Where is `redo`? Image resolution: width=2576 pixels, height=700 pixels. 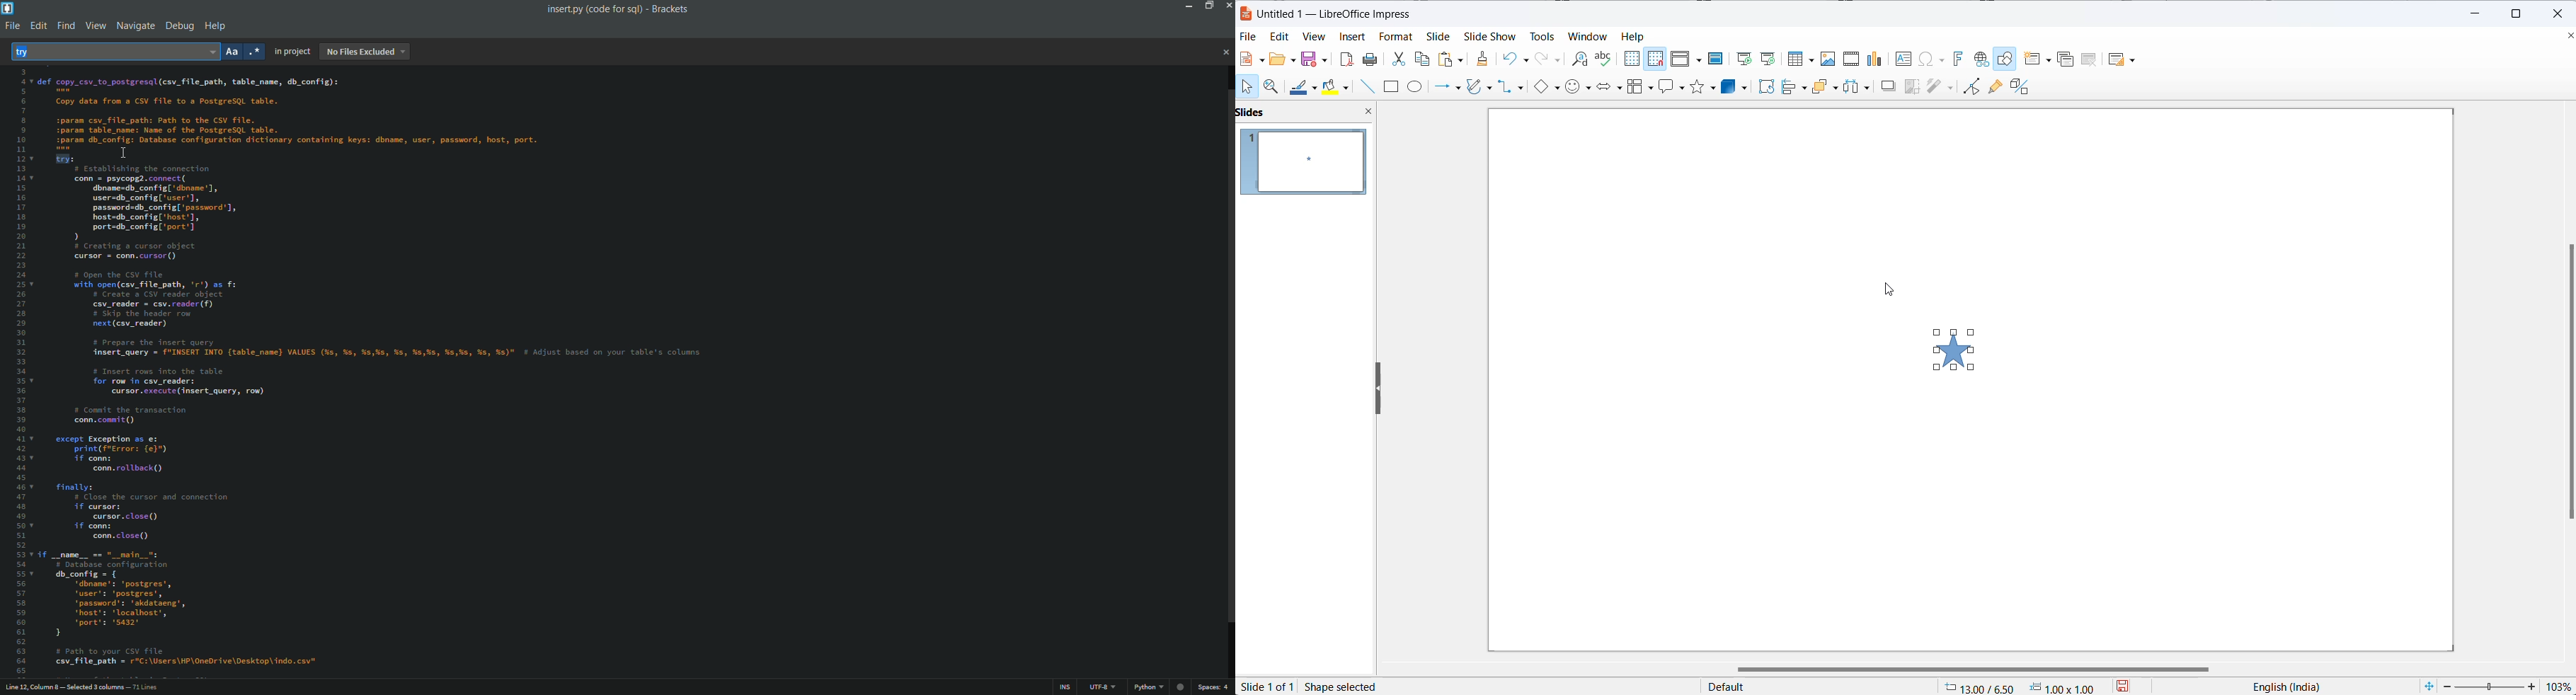 redo is located at coordinates (1549, 59).